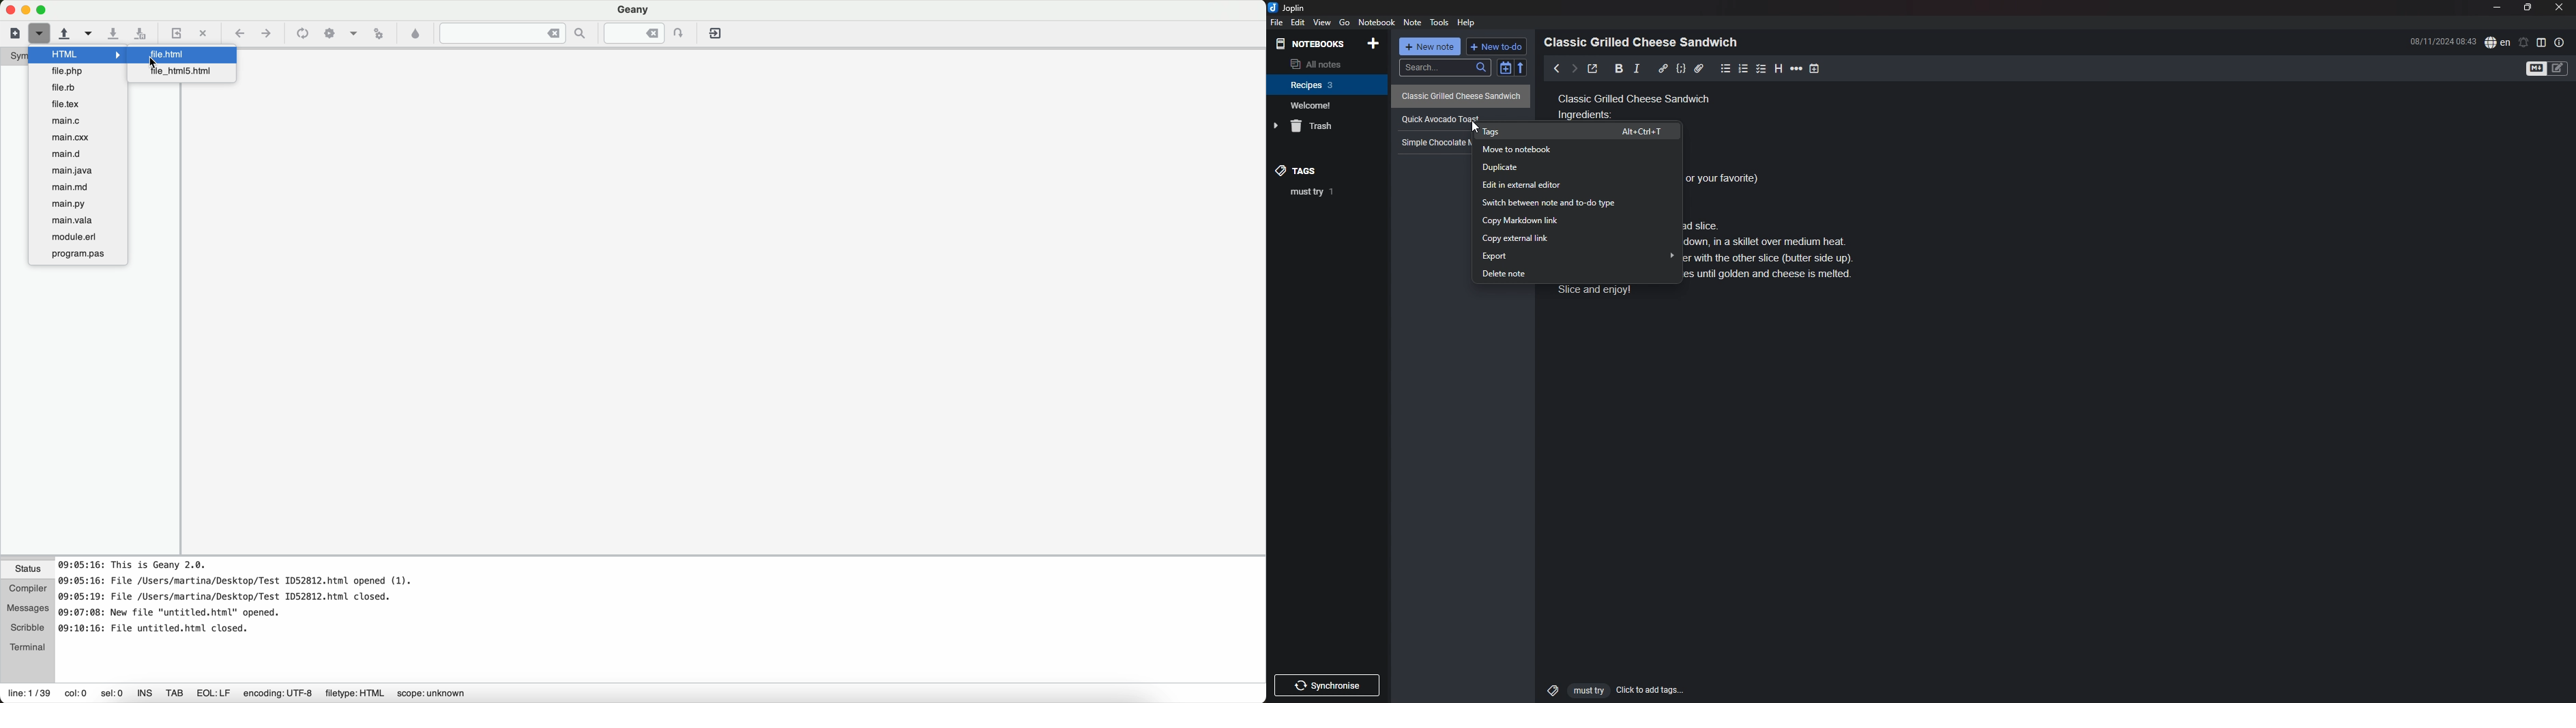 The width and height of the screenshot is (2576, 728). What do you see at coordinates (1577, 238) in the screenshot?
I see `copy external link` at bounding box center [1577, 238].